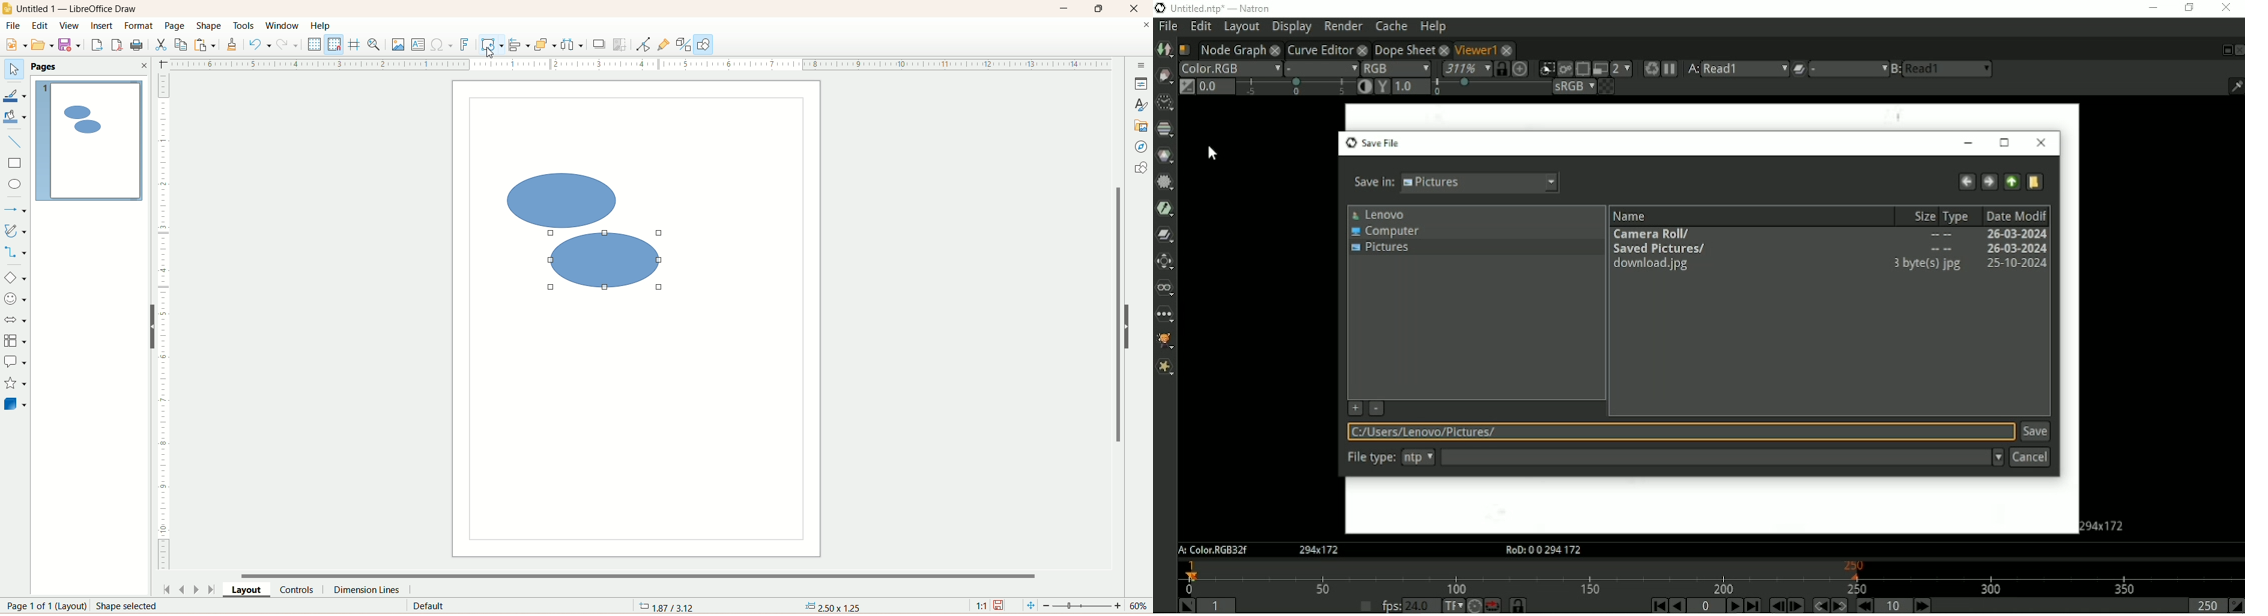 Image resolution: width=2268 pixels, height=616 pixels. I want to click on toggle extrusion, so click(685, 45).